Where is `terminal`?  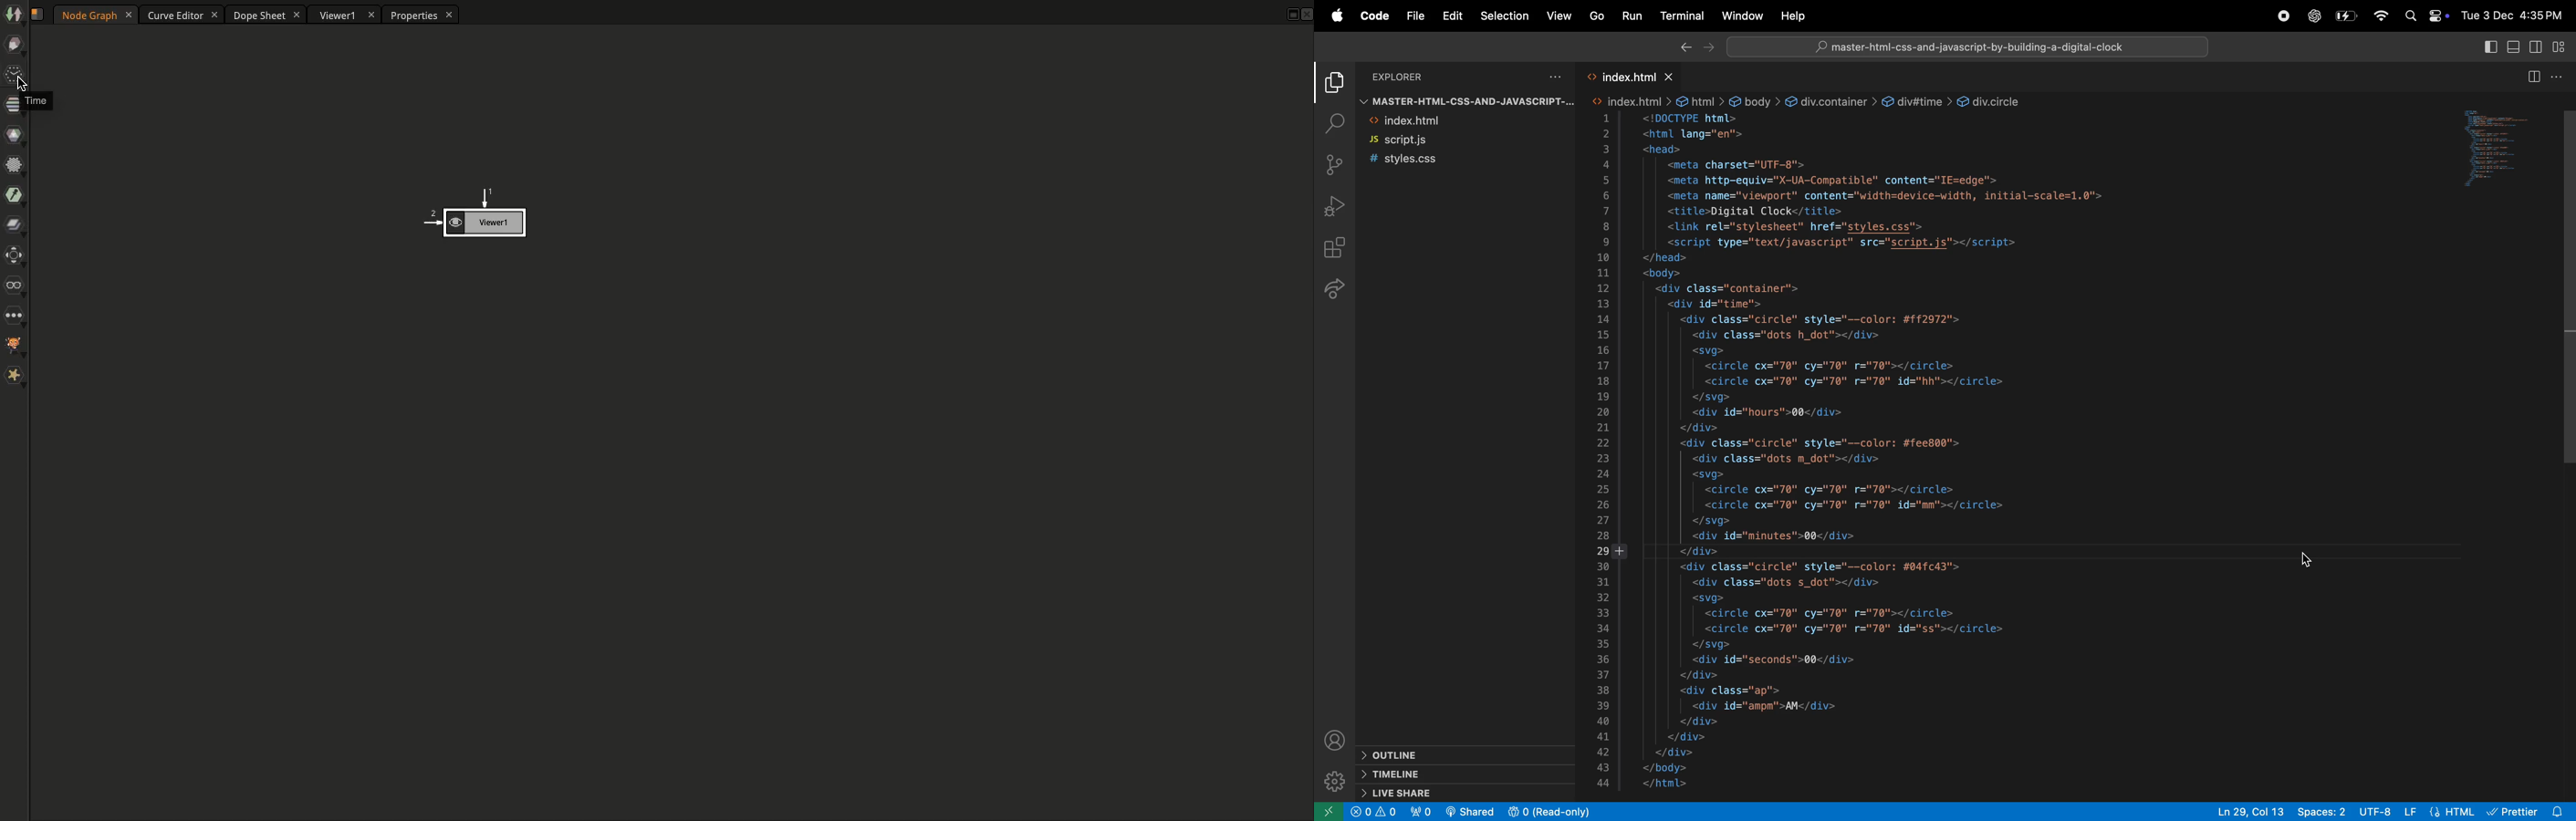 terminal is located at coordinates (1682, 16).